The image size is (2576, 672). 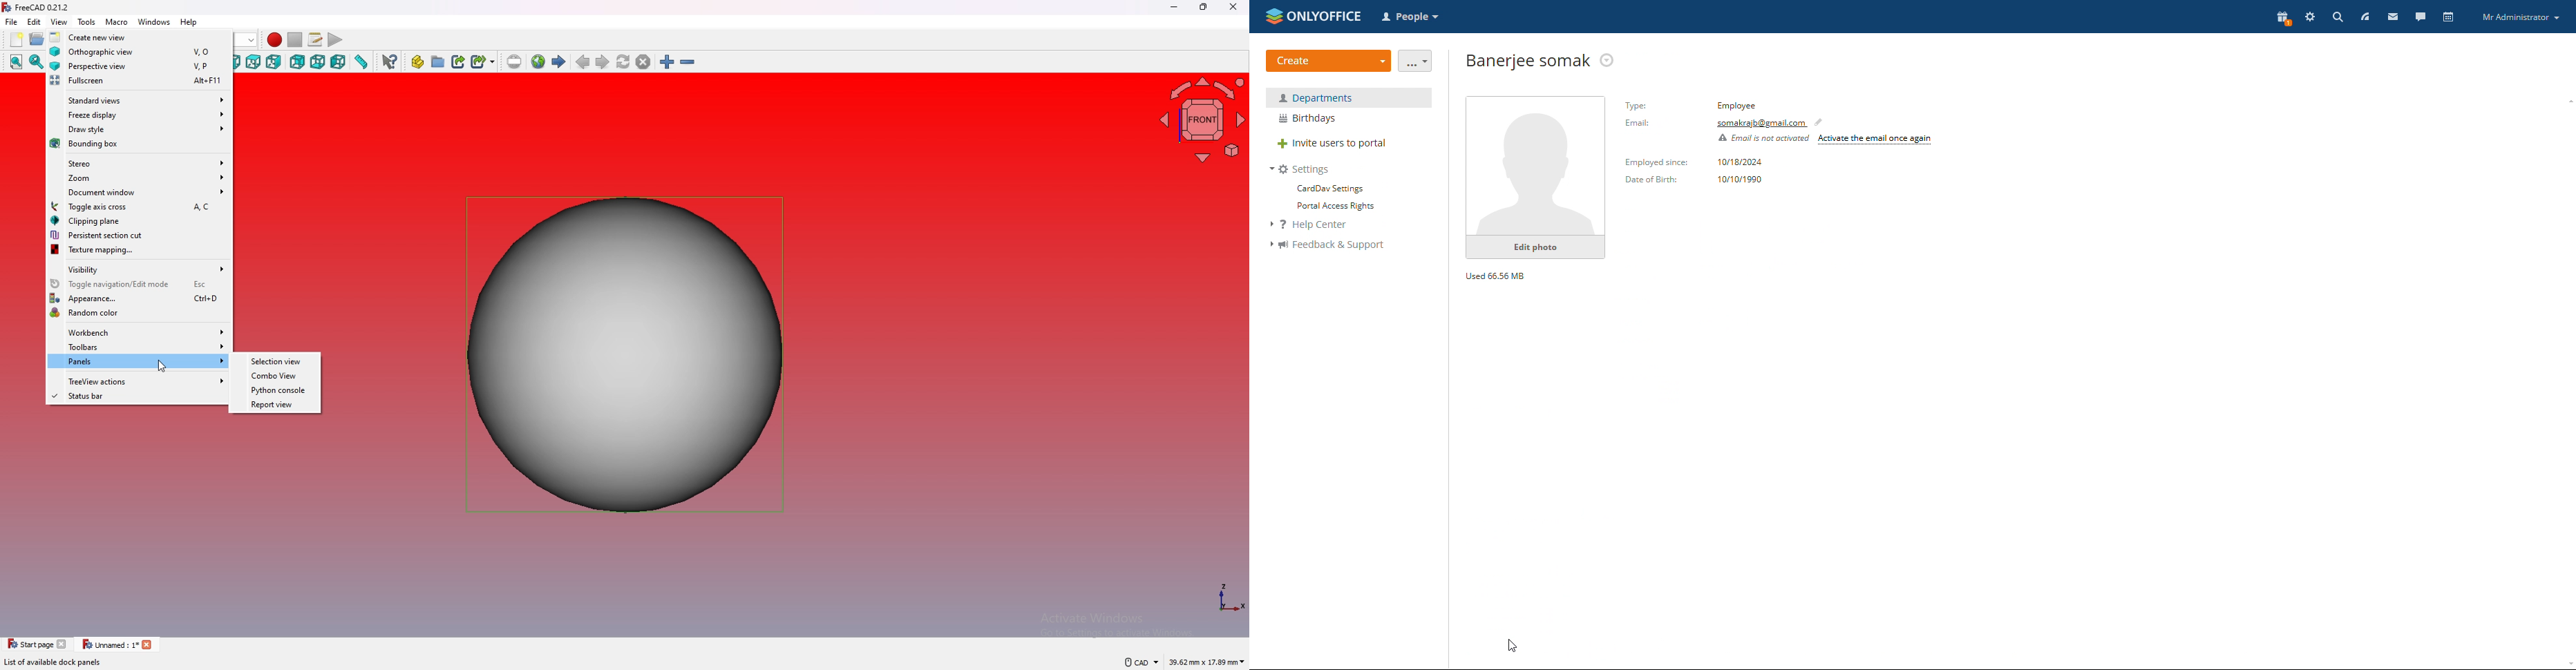 I want to click on dimensions, so click(x=1207, y=663).